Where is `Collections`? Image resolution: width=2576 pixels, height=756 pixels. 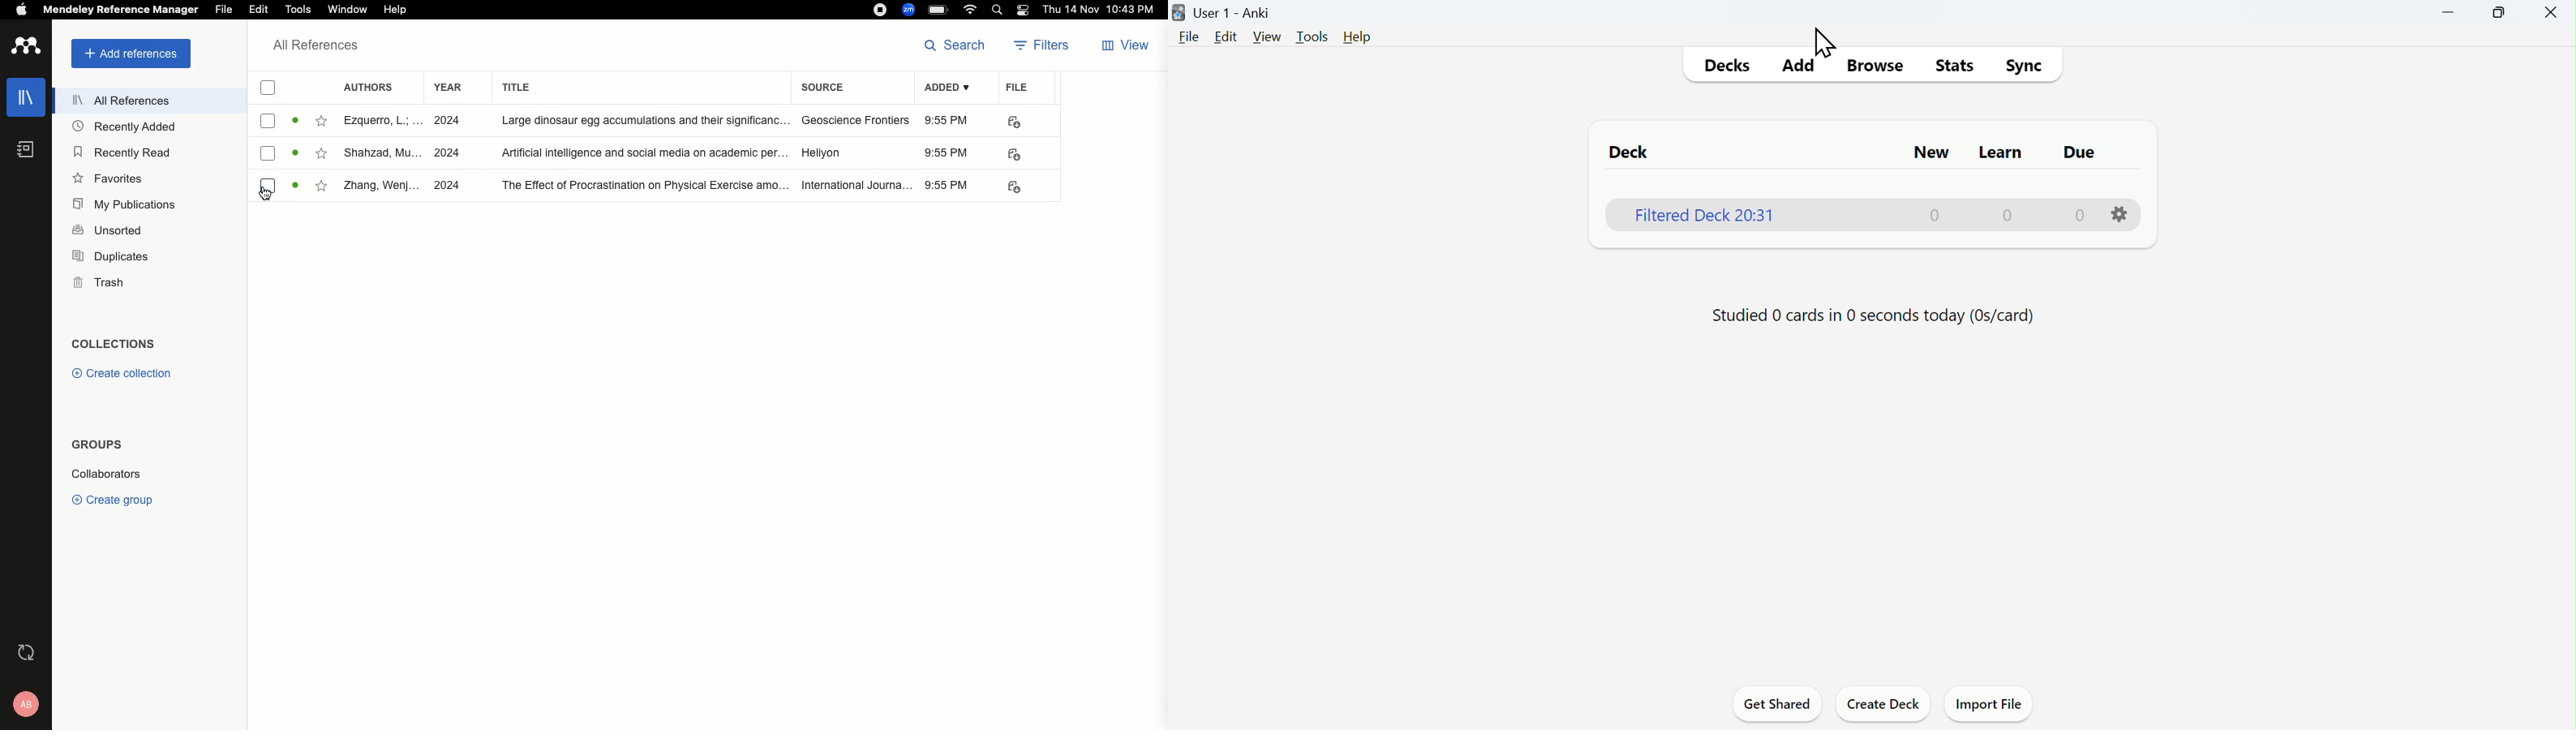
Collections is located at coordinates (114, 346).